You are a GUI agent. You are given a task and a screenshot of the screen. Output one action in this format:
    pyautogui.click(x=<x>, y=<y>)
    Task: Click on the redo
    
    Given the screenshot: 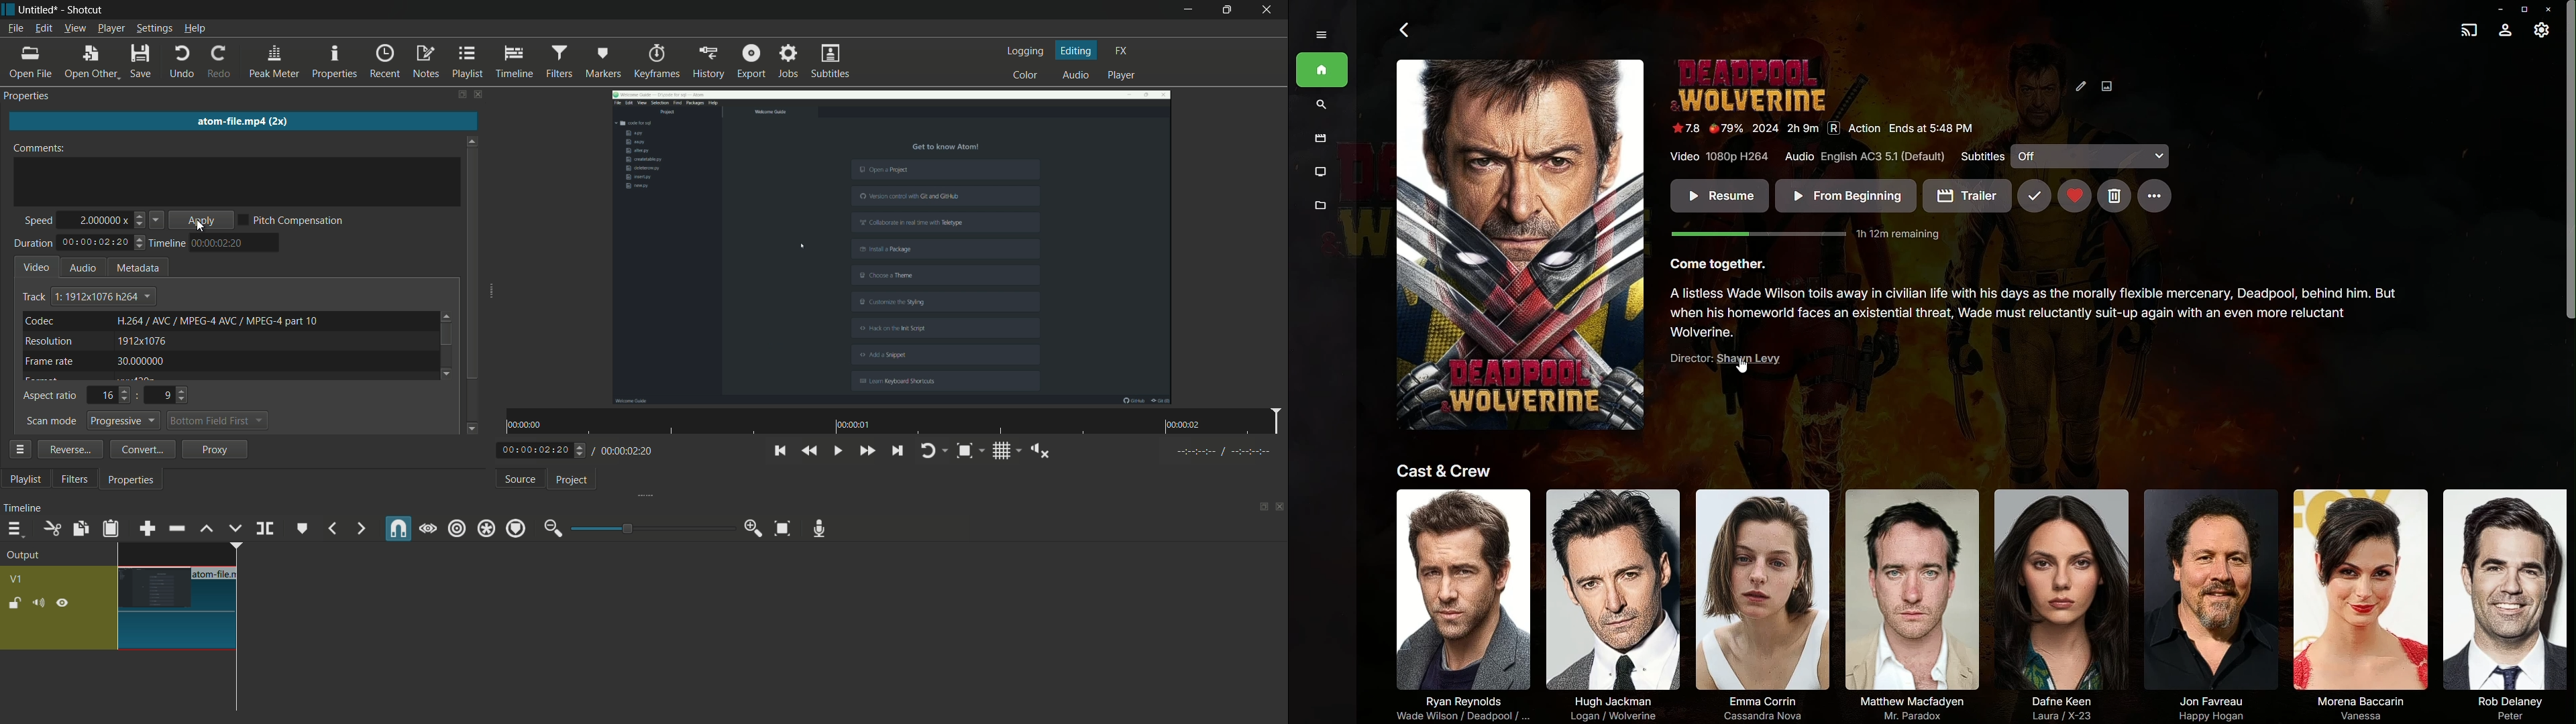 What is the action you would take?
    pyautogui.click(x=220, y=62)
    